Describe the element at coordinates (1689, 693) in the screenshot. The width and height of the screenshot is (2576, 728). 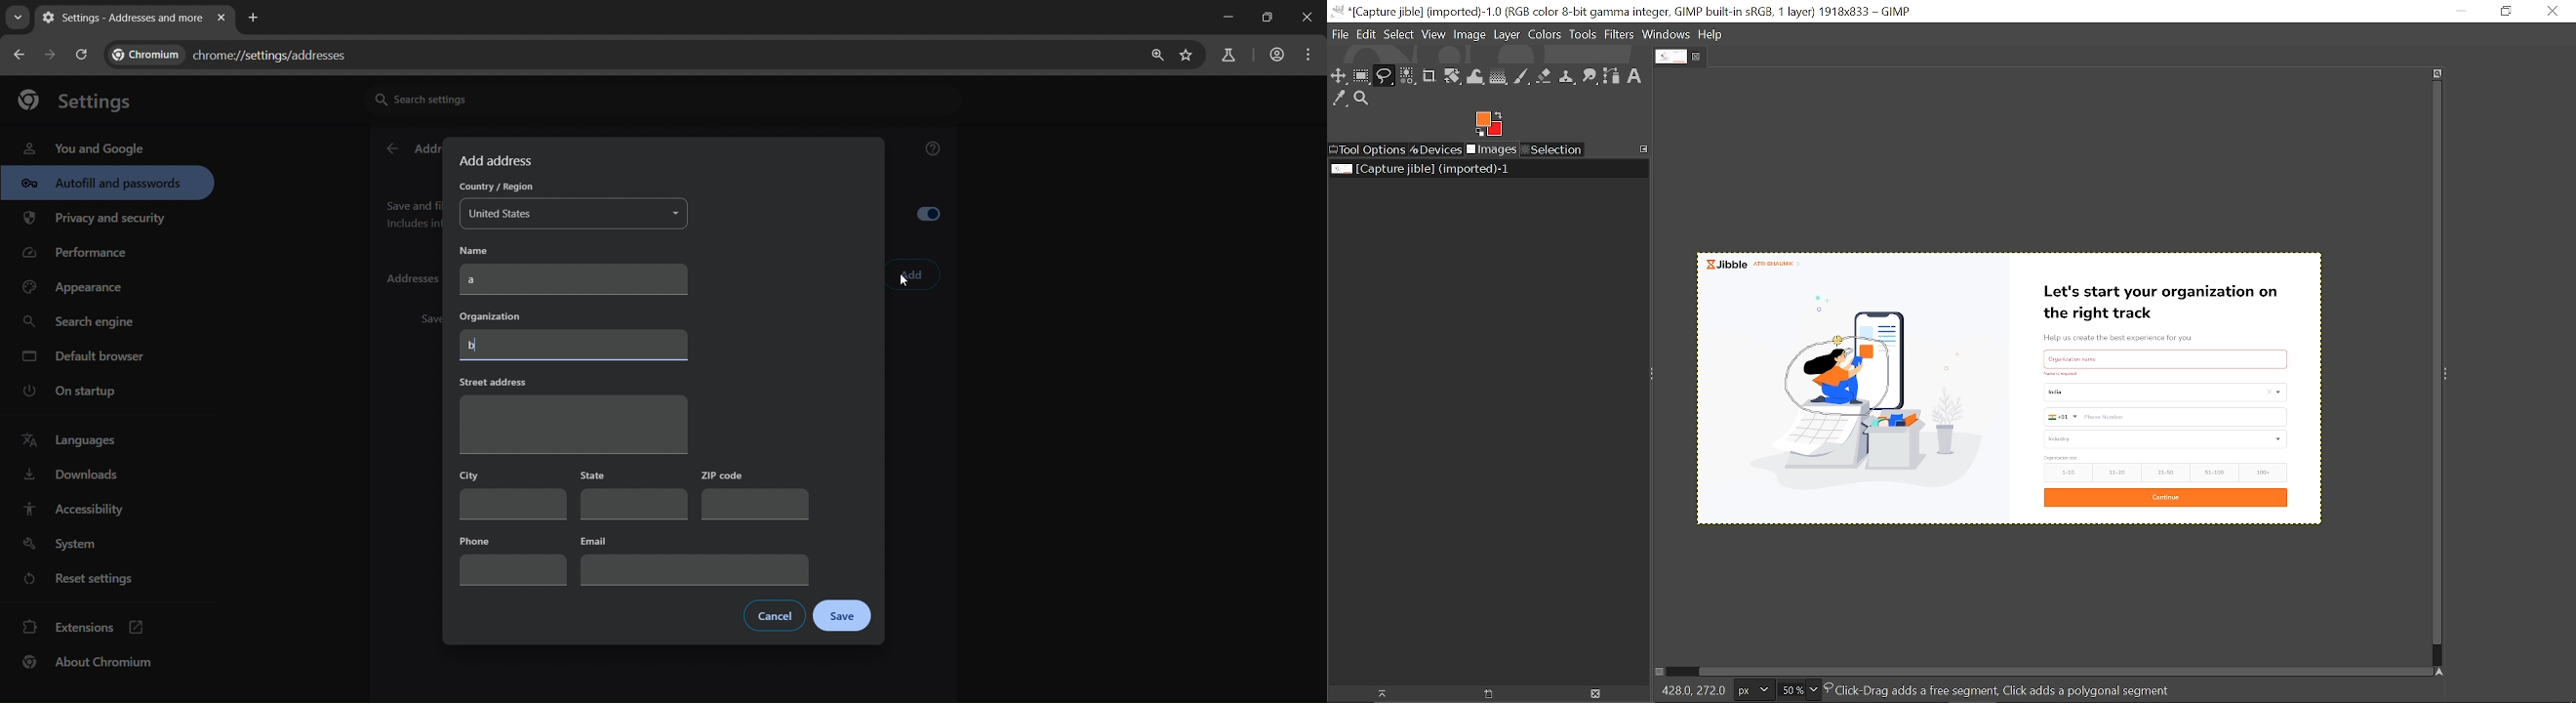
I see `428.0,272.0` at that location.